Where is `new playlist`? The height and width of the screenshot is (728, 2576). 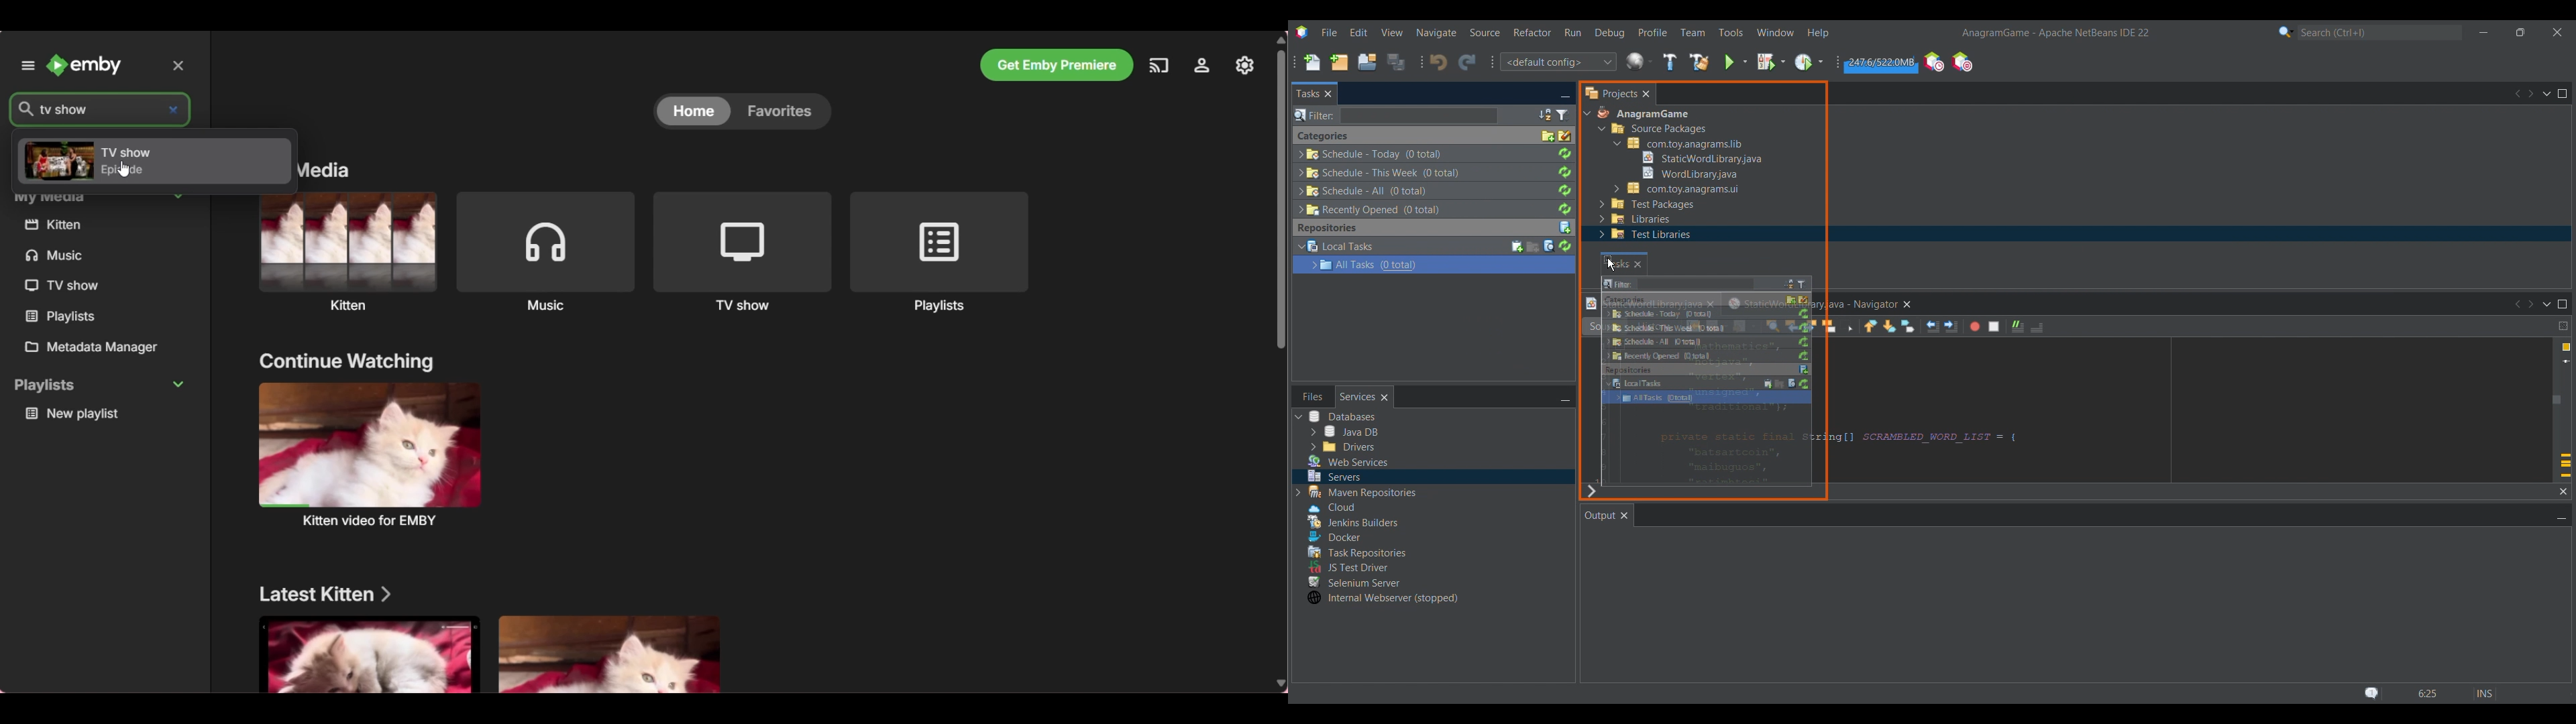 new playlist is located at coordinates (102, 414).